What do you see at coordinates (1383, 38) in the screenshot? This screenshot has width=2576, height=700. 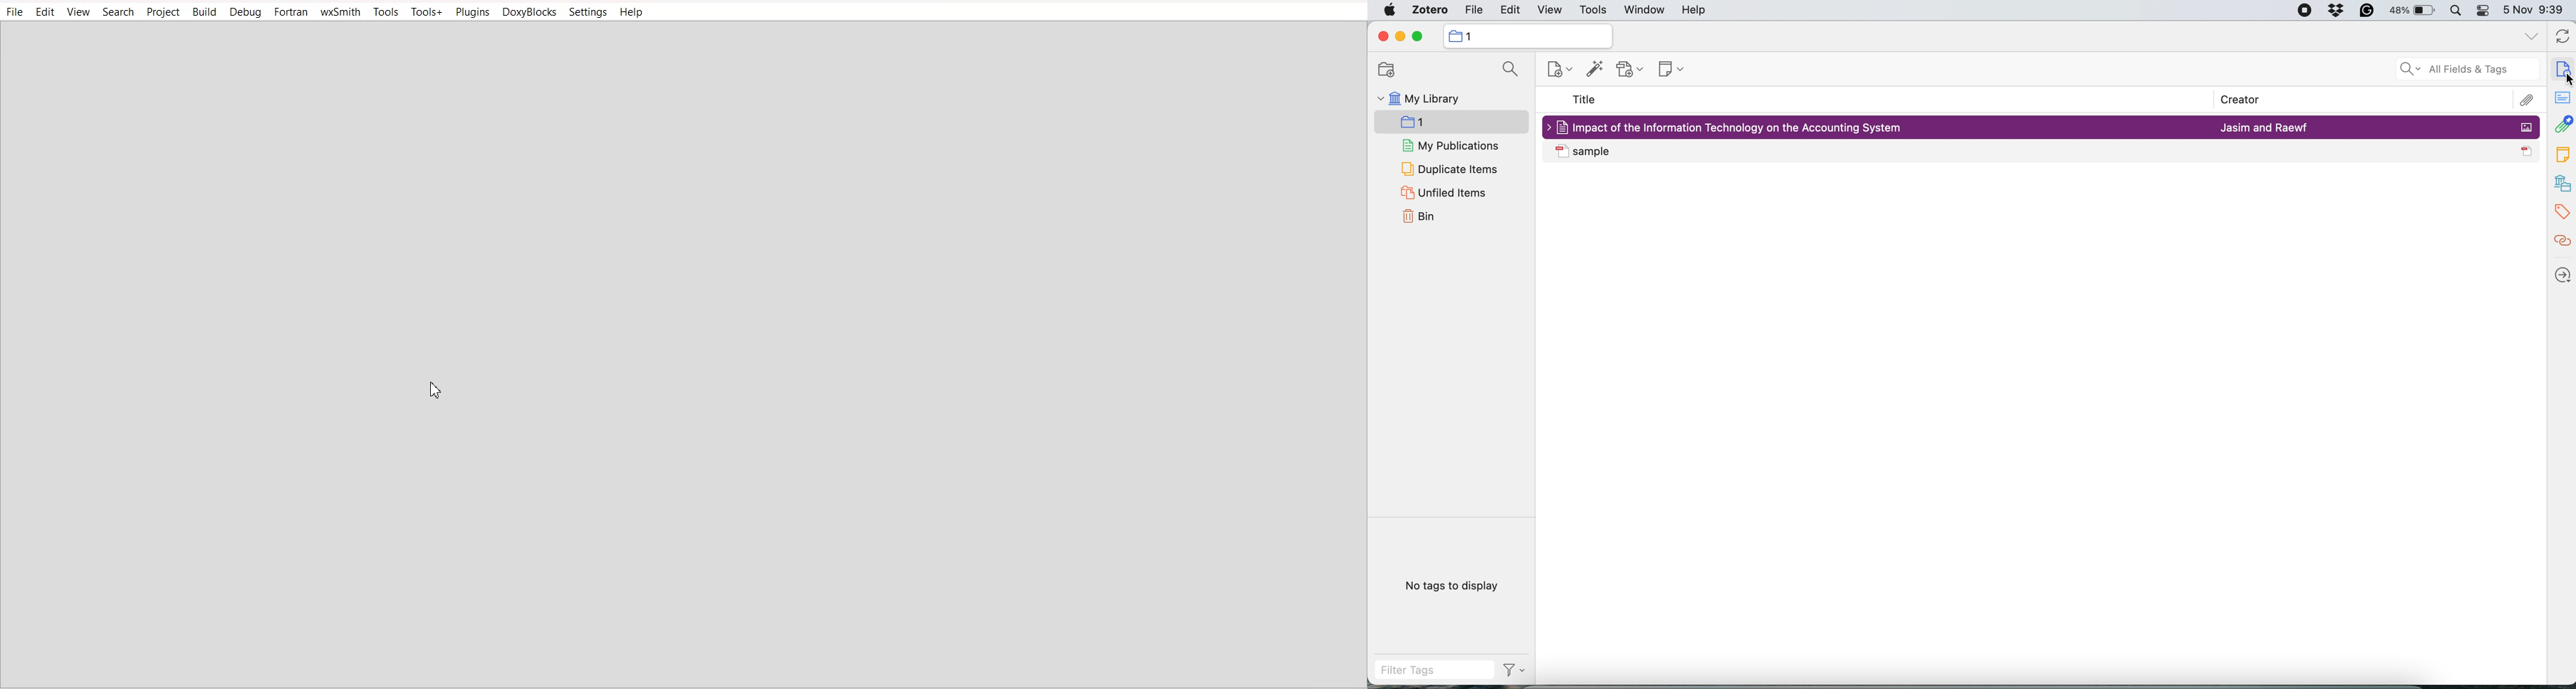 I see `close` at bounding box center [1383, 38].